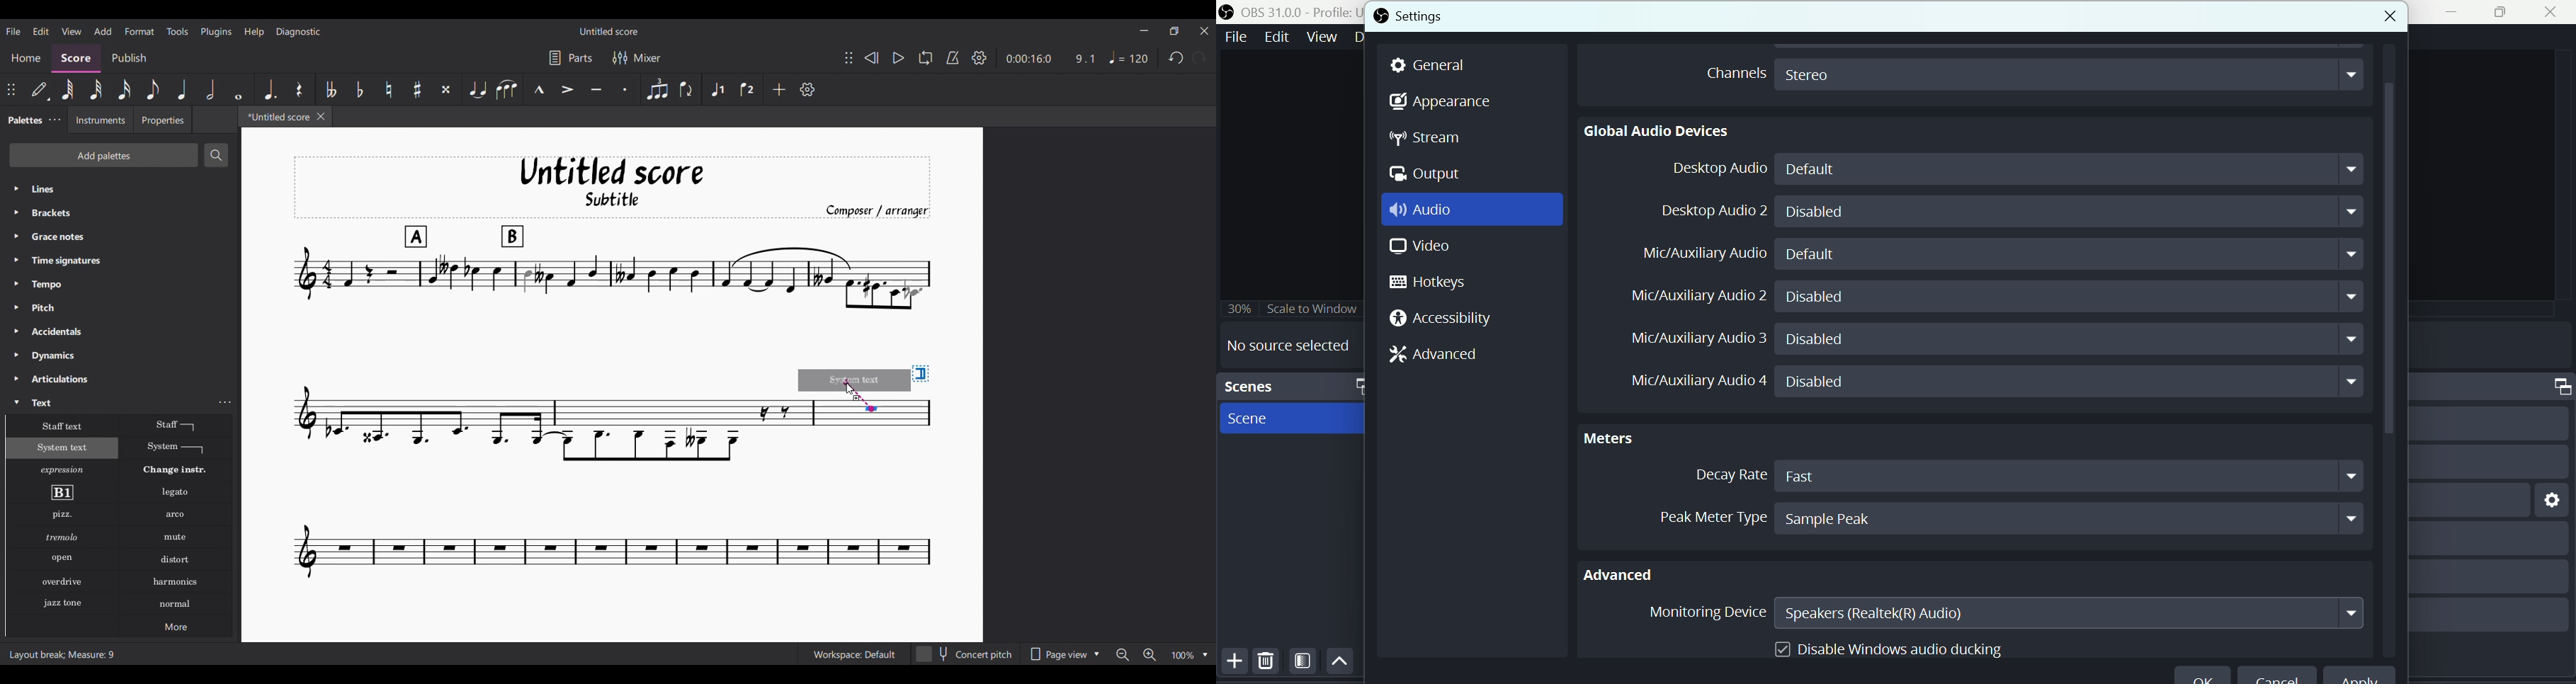 Image resolution: width=2576 pixels, height=700 pixels. What do you see at coordinates (2277, 678) in the screenshot?
I see `Cancel` at bounding box center [2277, 678].